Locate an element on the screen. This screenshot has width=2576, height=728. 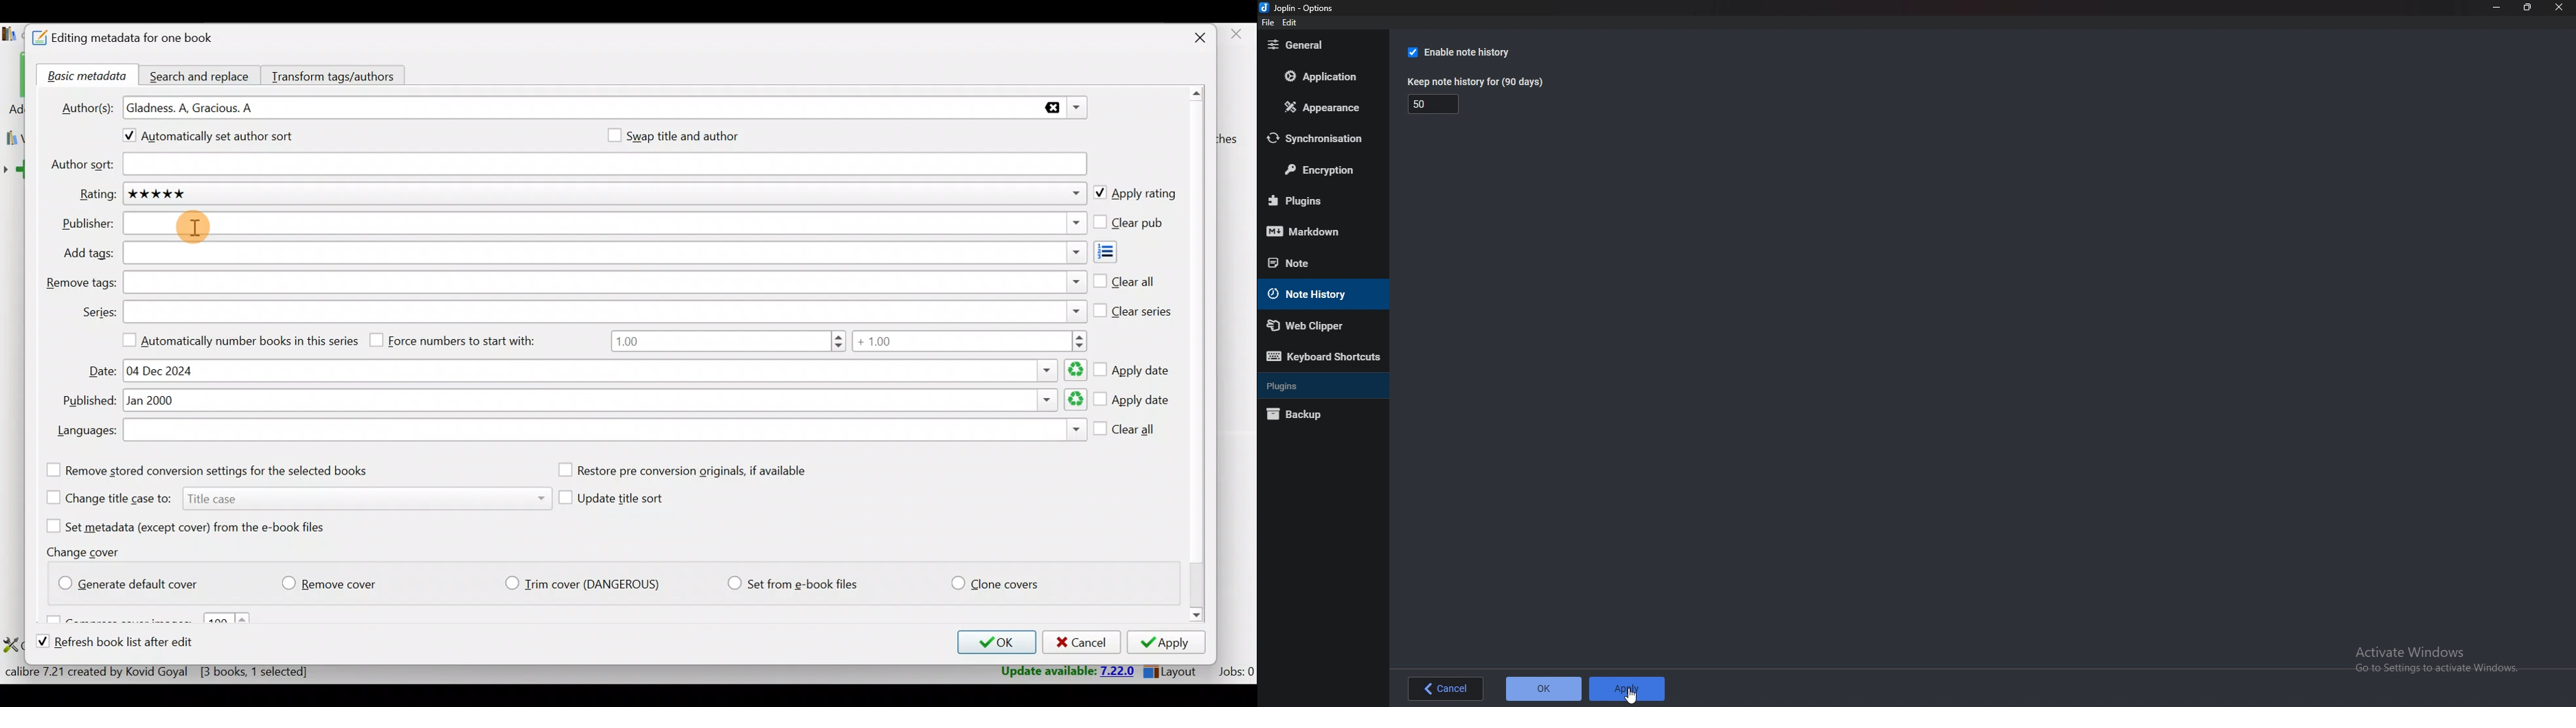
Scroll bar is located at coordinates (1198, 356).